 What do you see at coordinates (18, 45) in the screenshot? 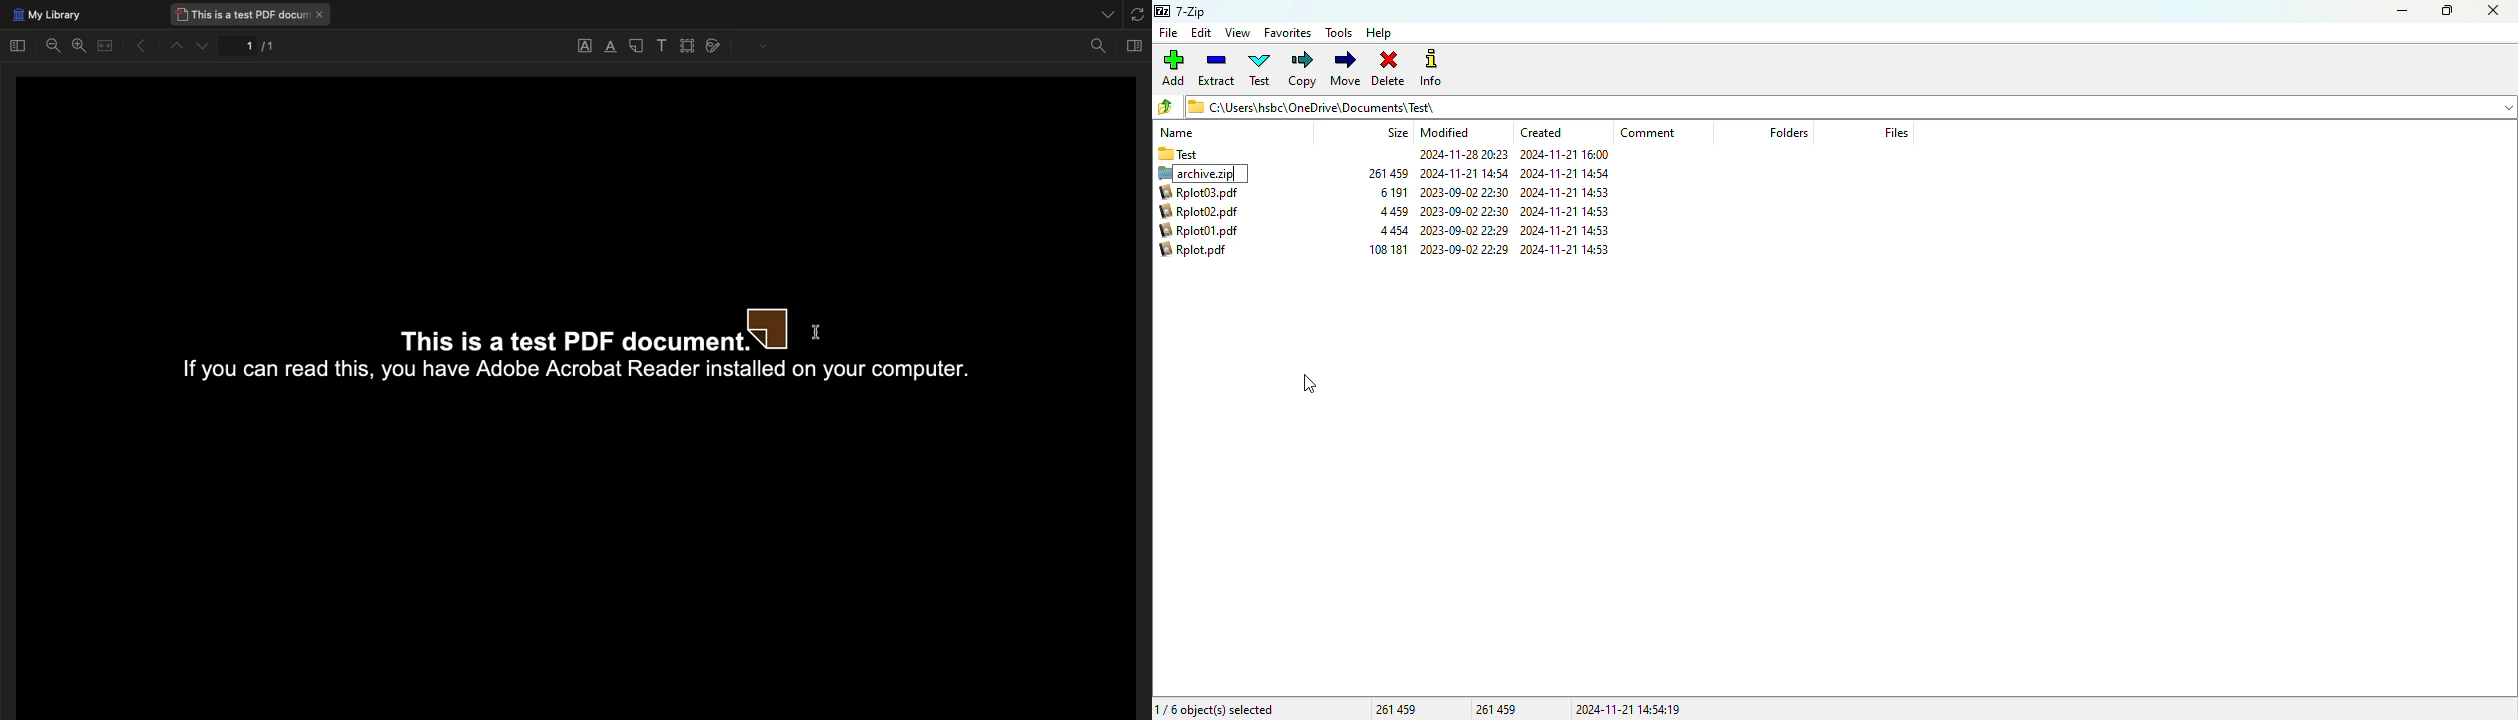
I see `Toggle sidebar` at bounding box center [18, 45].